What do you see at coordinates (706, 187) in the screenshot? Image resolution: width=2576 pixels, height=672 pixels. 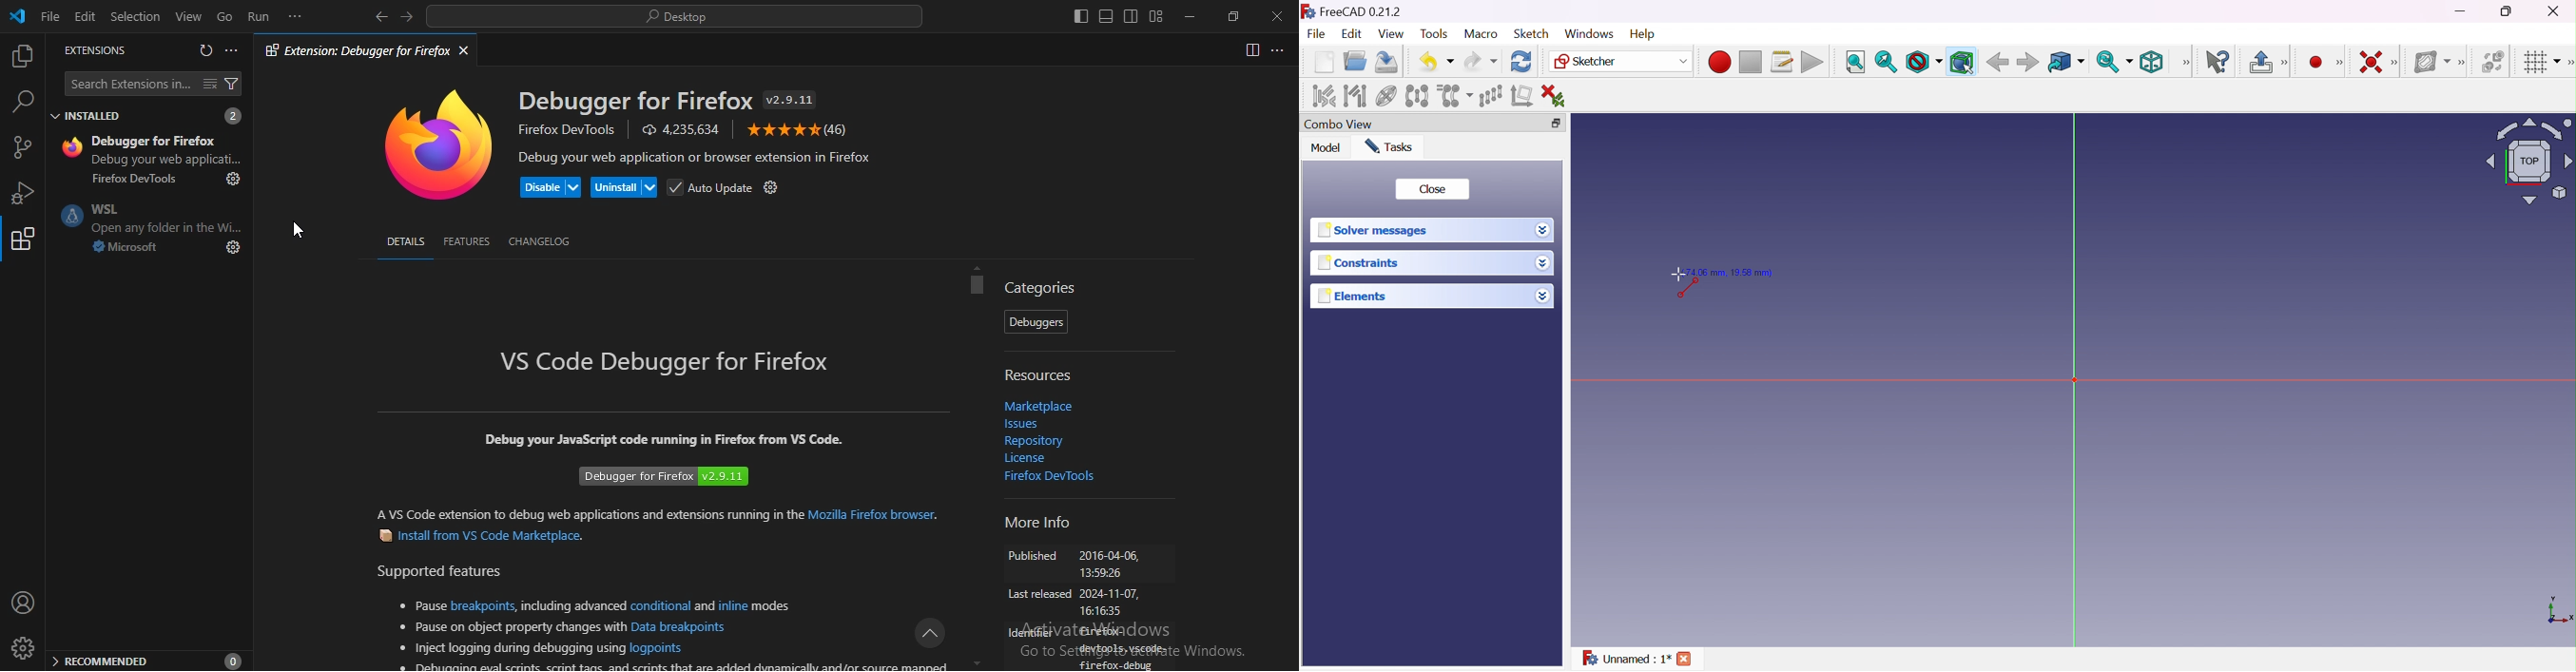 I see `auto update` at bounding box center [706, 187].